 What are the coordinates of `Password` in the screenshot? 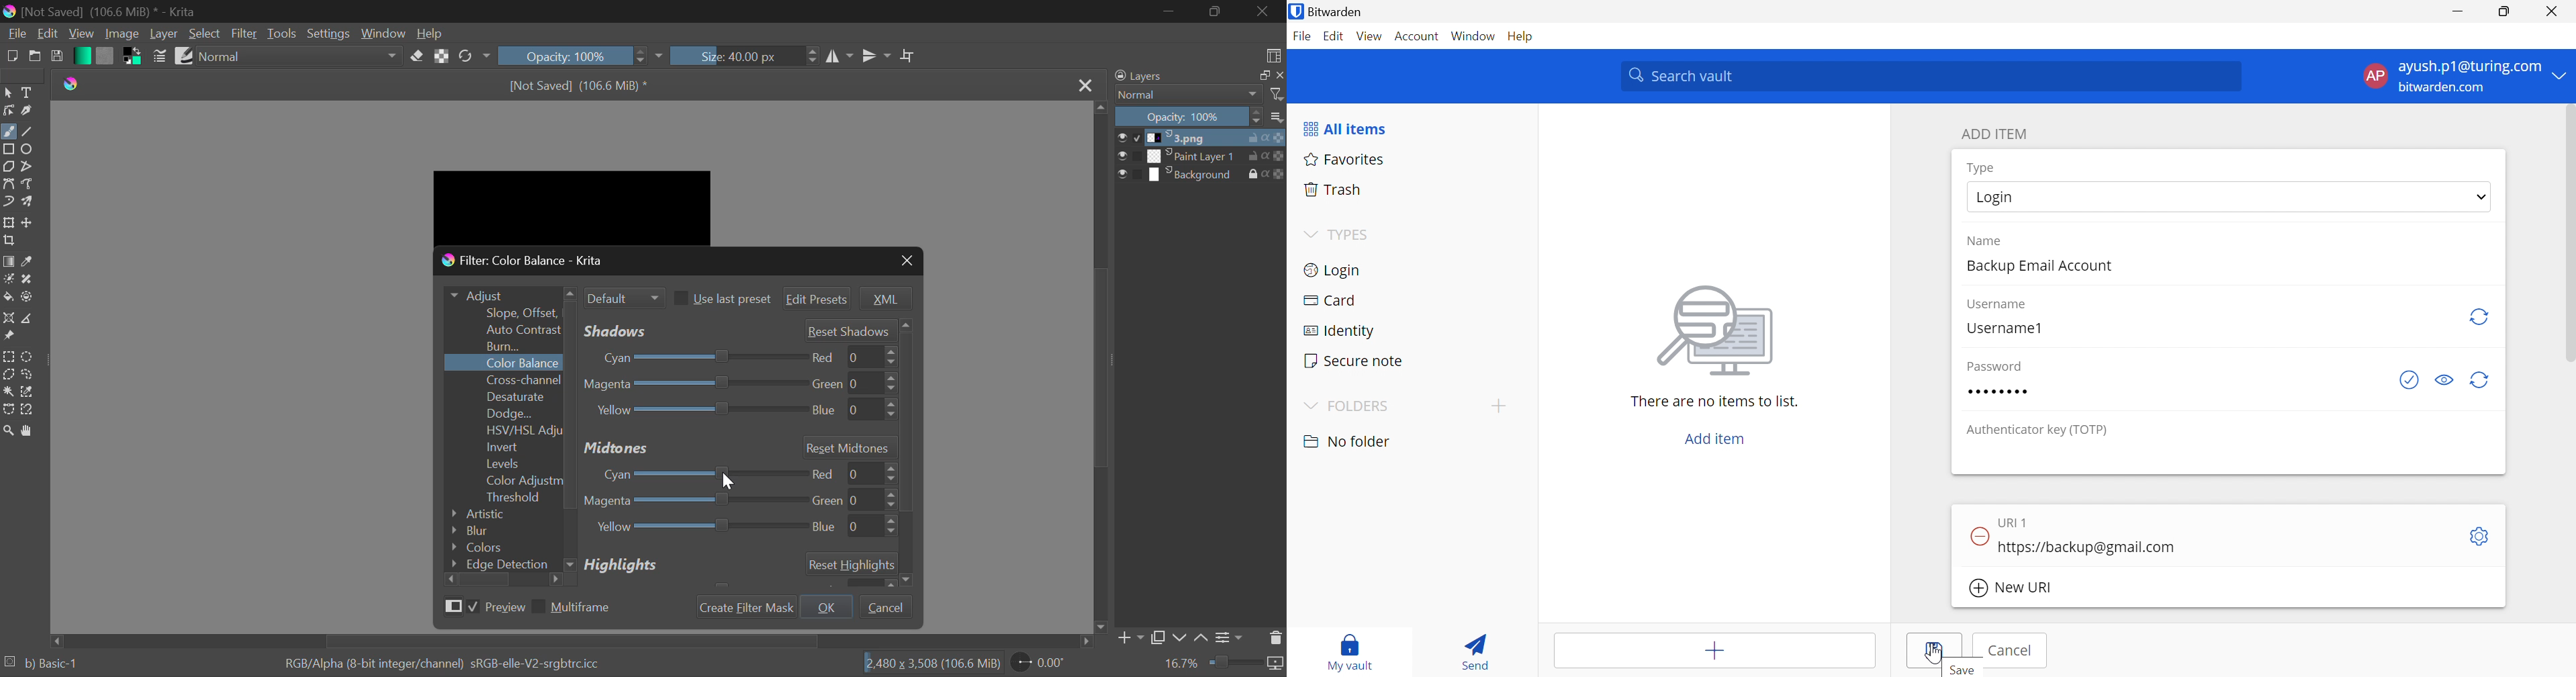 It's located at (1994, 364).